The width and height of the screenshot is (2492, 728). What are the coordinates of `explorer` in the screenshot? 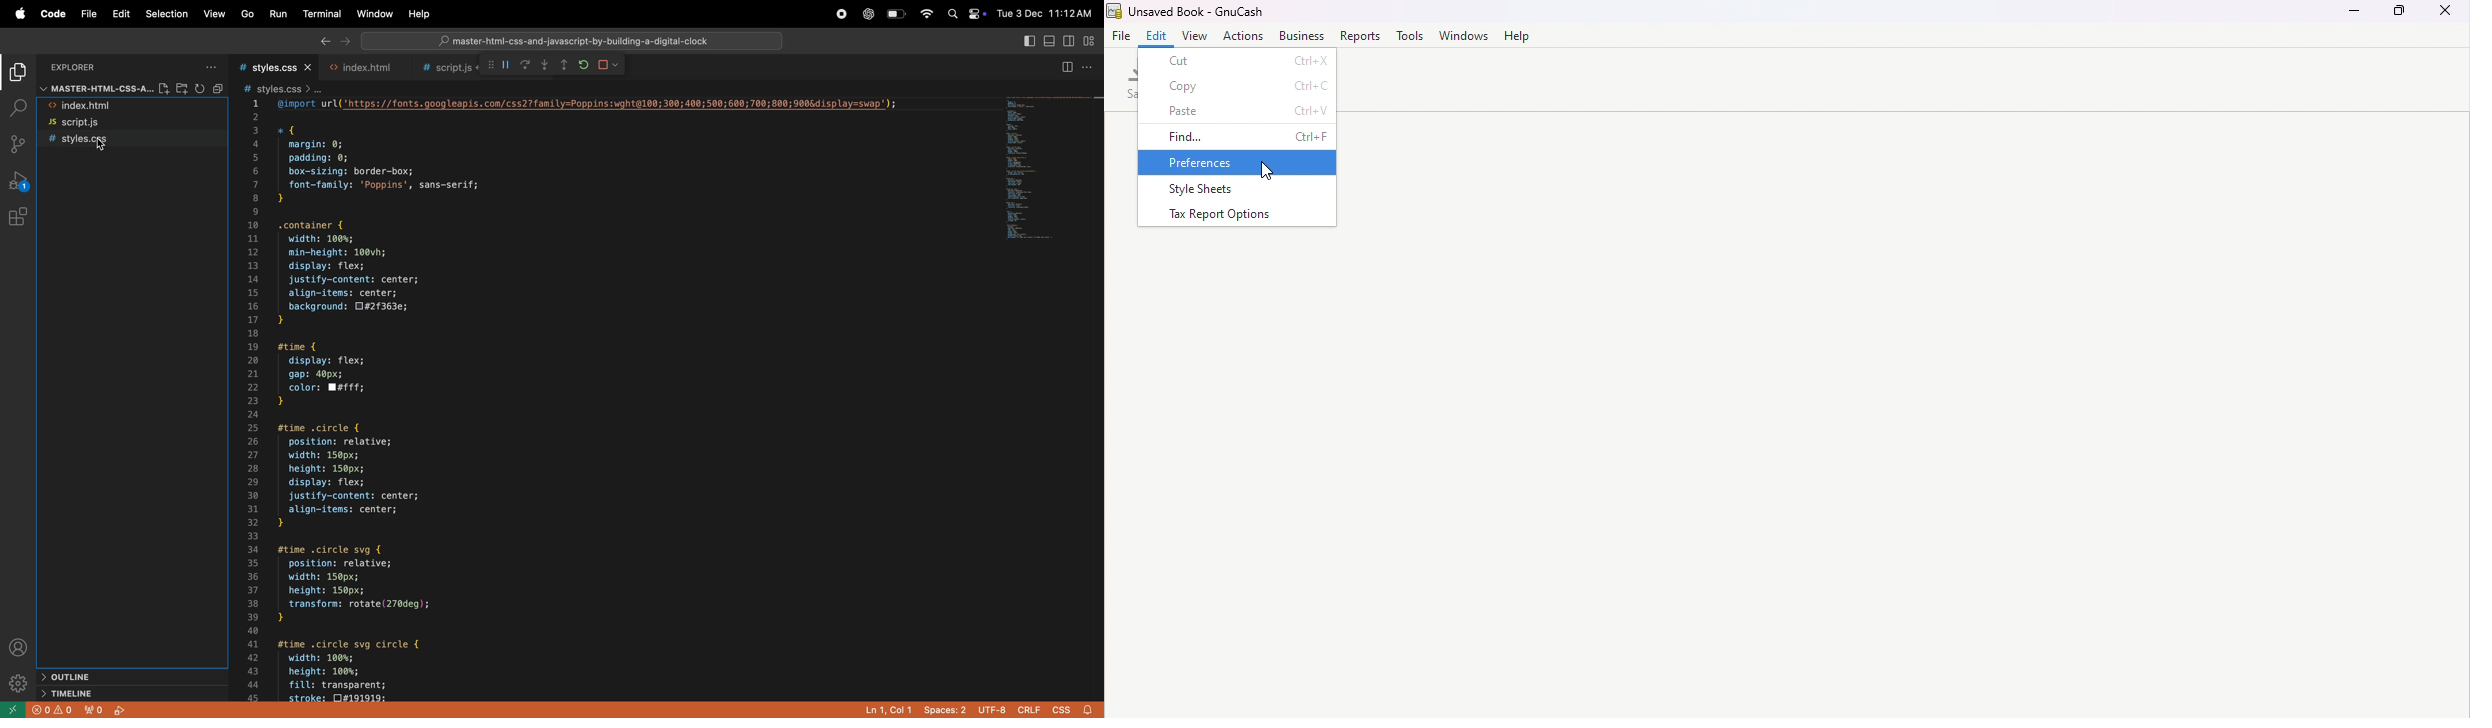 It's located at (16, 73).